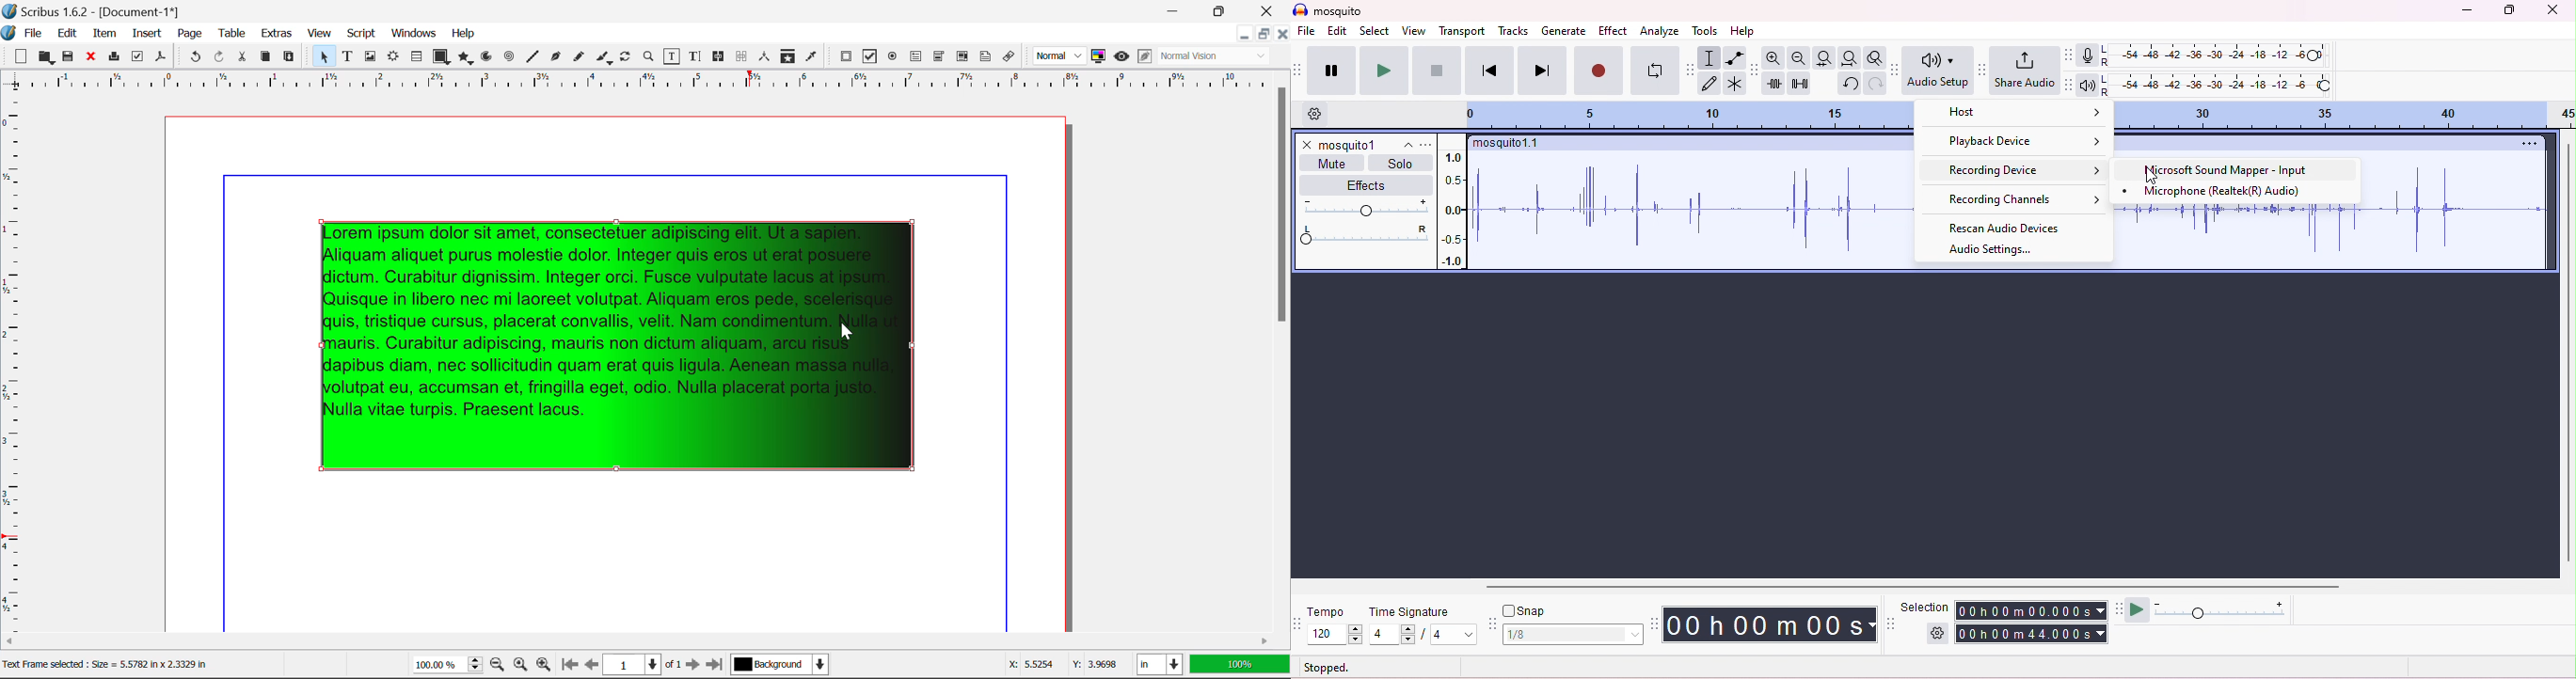 The width and height of the screenshot is (2576, 700). What do you see at coordinates (693, 666) in the screenshot?
I see `Next Page` at bounding box center [693, 666].